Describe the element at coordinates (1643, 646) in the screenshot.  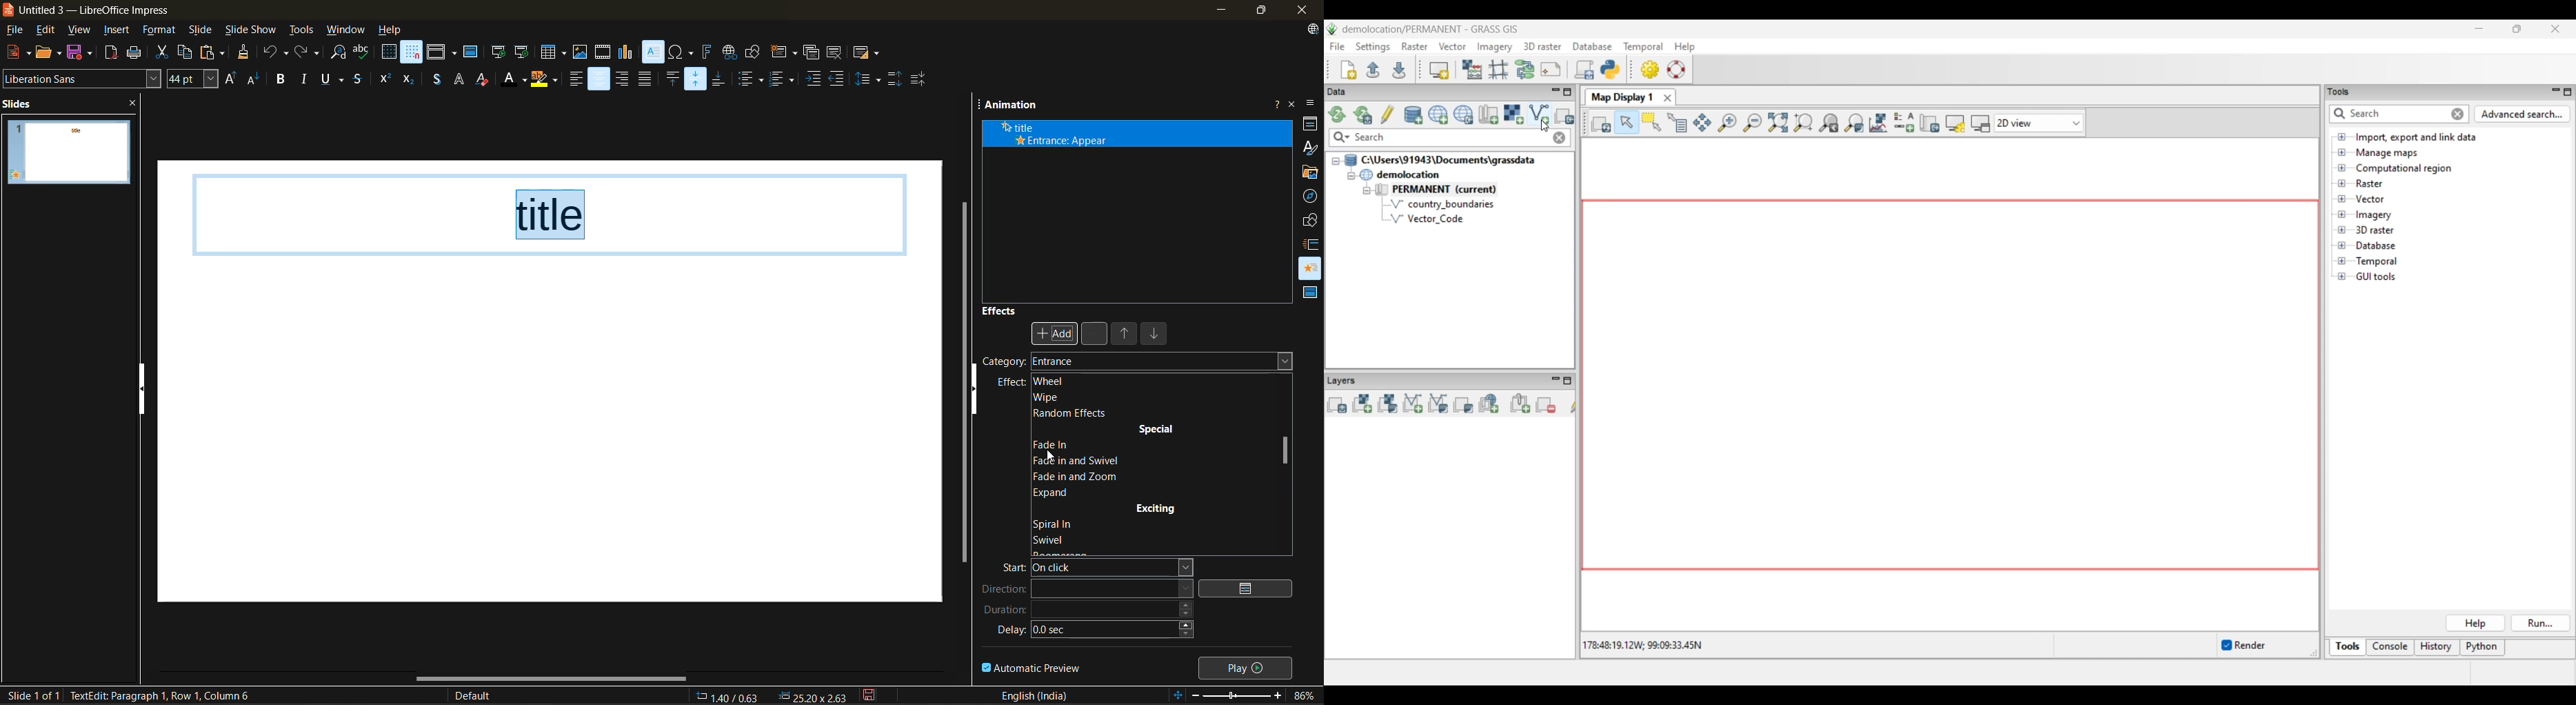
I see `Co-ordinates of the cursor within the display area` at that location.